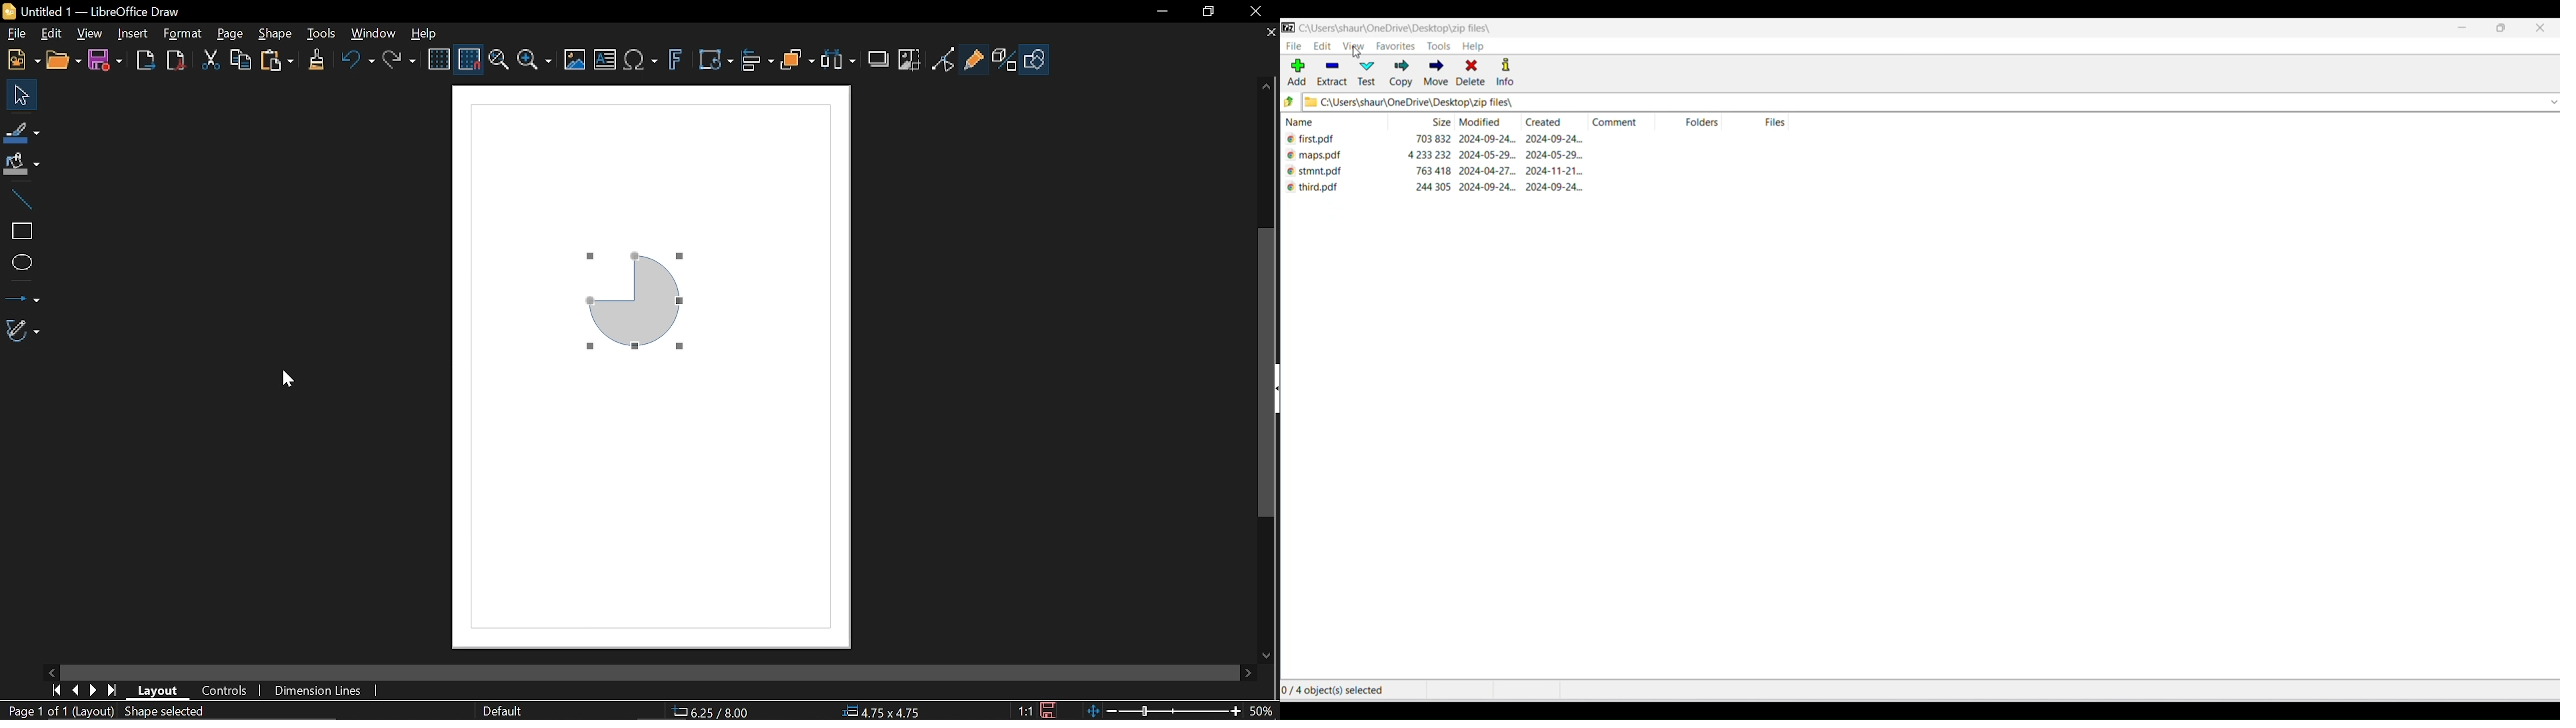  What do you see at coordinates (134, 35) in the screenshot?
I see `Insert` at bounding box center [134, 35].